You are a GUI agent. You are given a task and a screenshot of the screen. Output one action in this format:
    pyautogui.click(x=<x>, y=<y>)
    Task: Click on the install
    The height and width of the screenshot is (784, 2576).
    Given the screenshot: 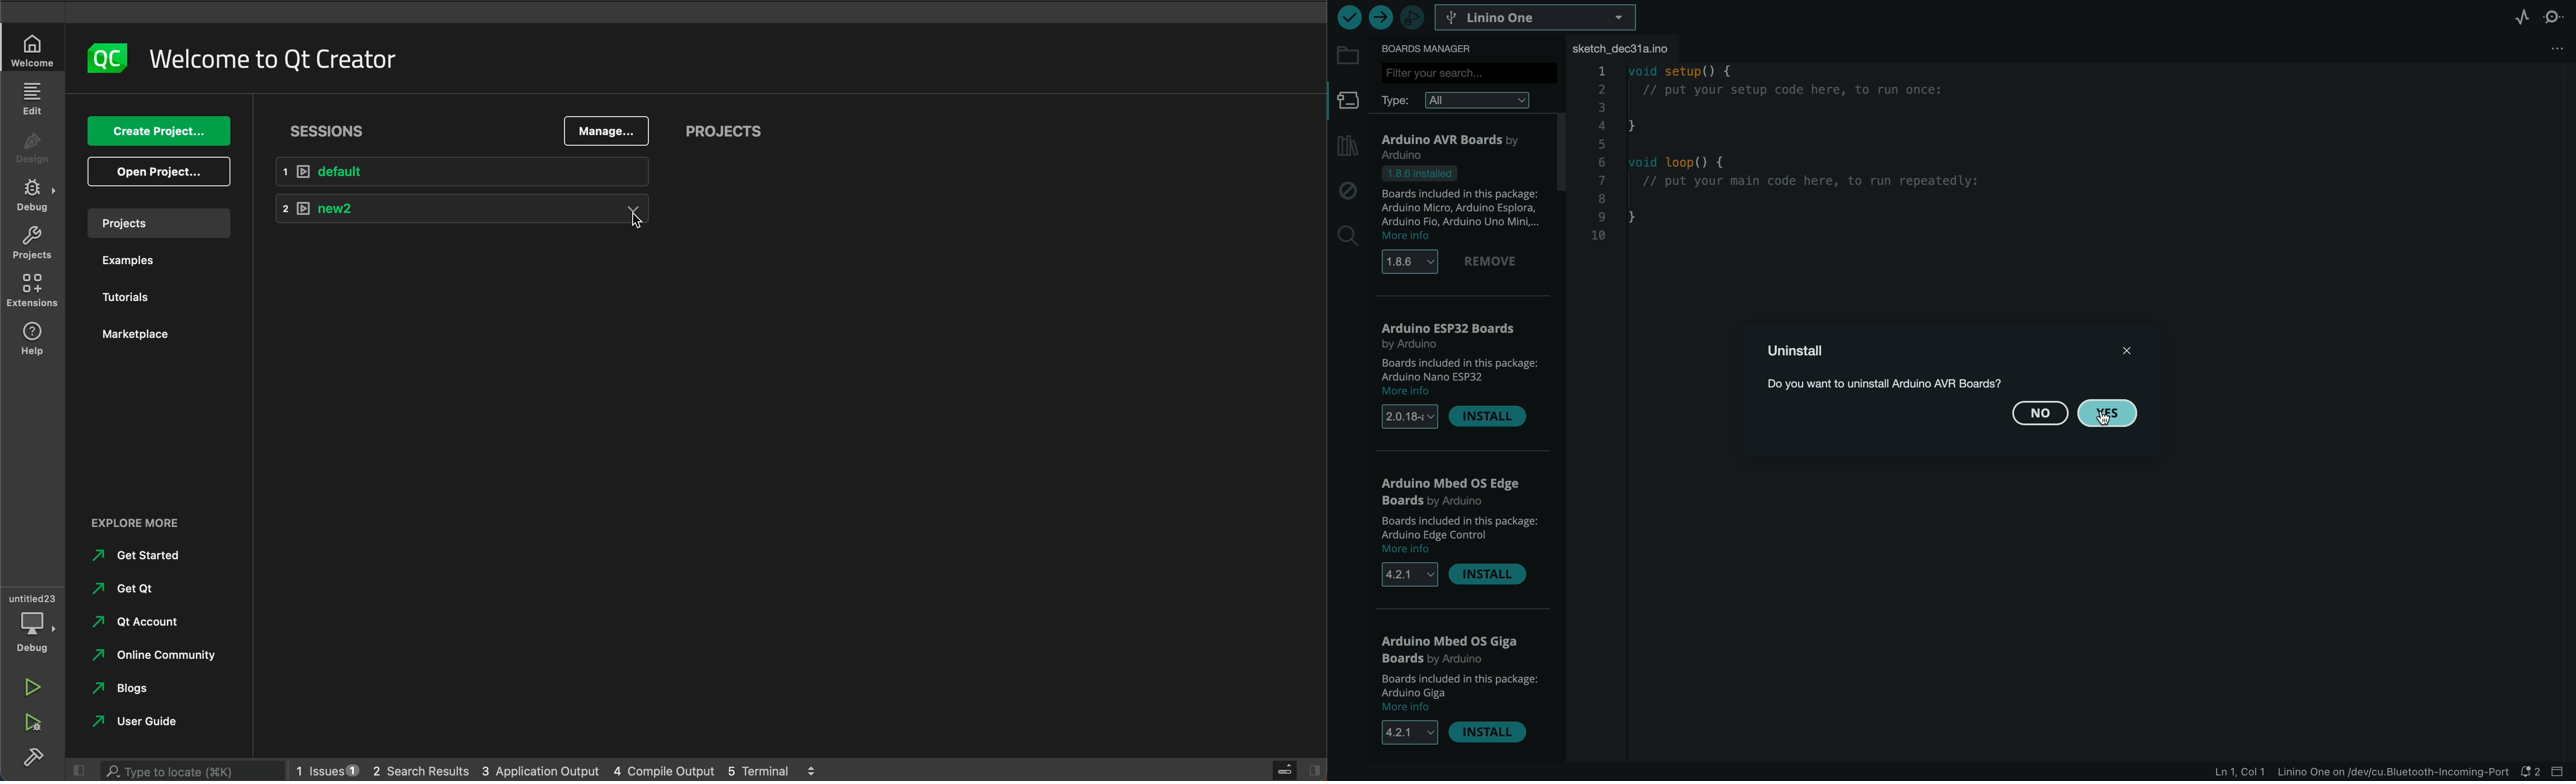 What is the action you would take?
    pyautogui.click(x=1489, y=574)
    